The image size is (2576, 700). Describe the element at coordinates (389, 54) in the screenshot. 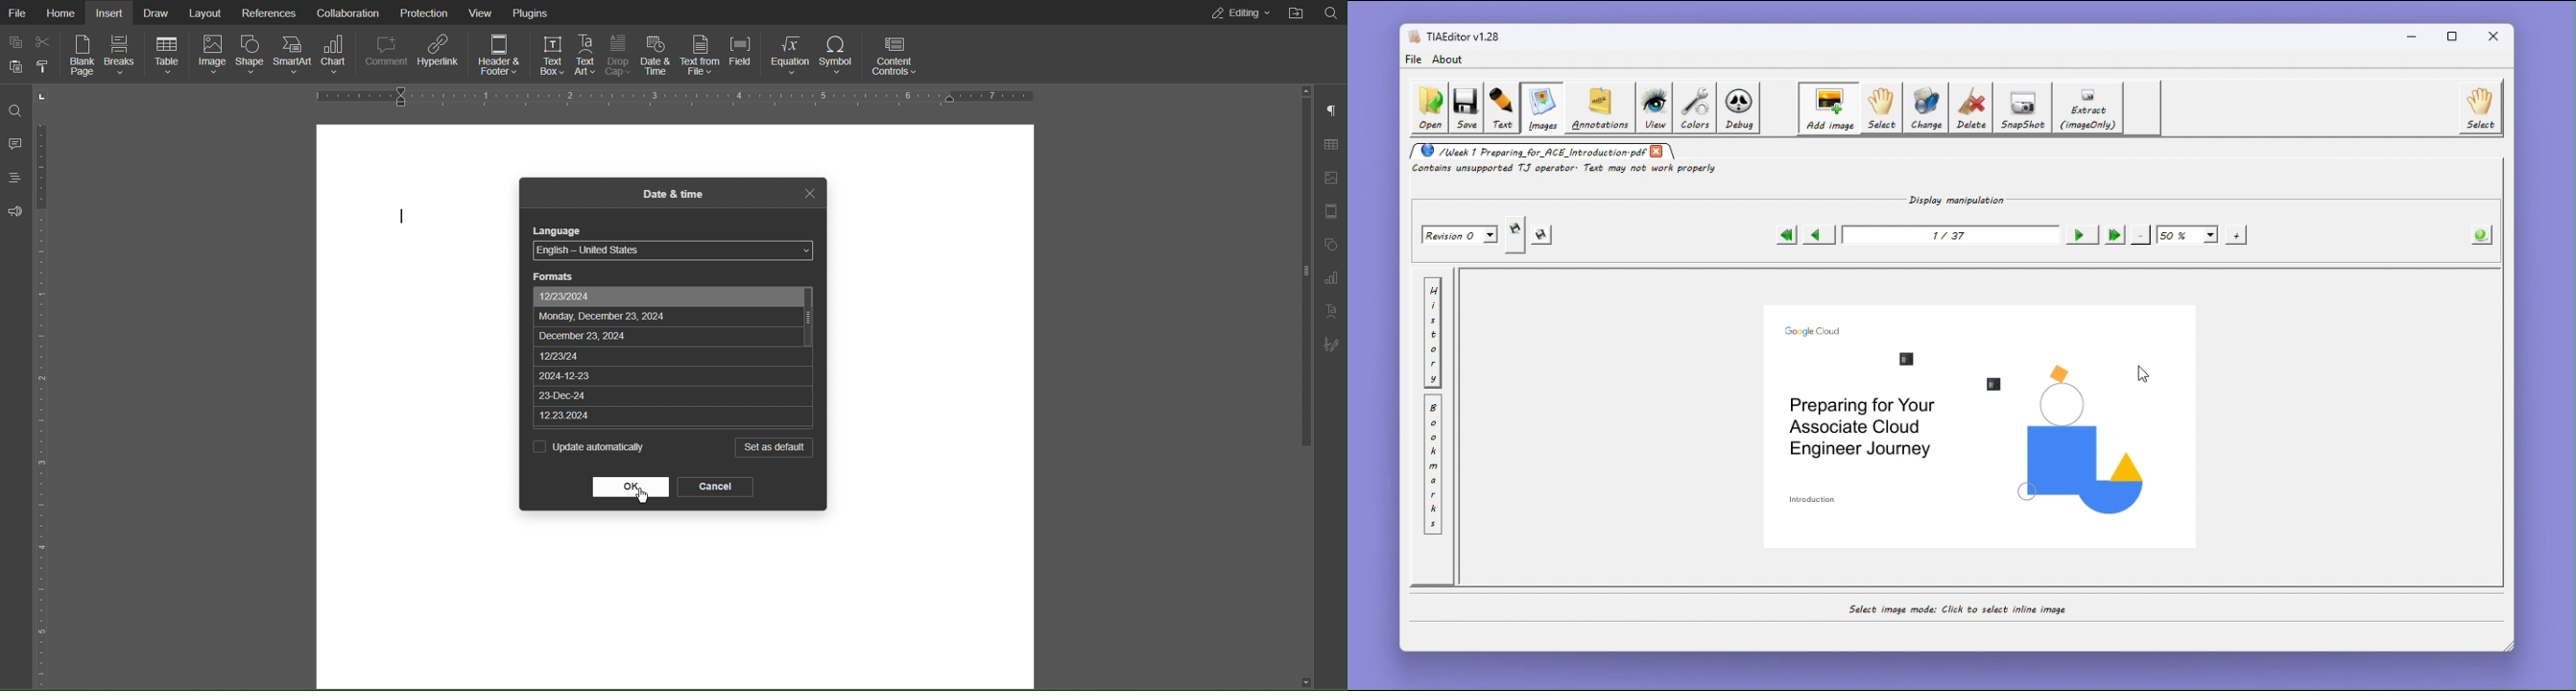

I see `Comment` at that location.